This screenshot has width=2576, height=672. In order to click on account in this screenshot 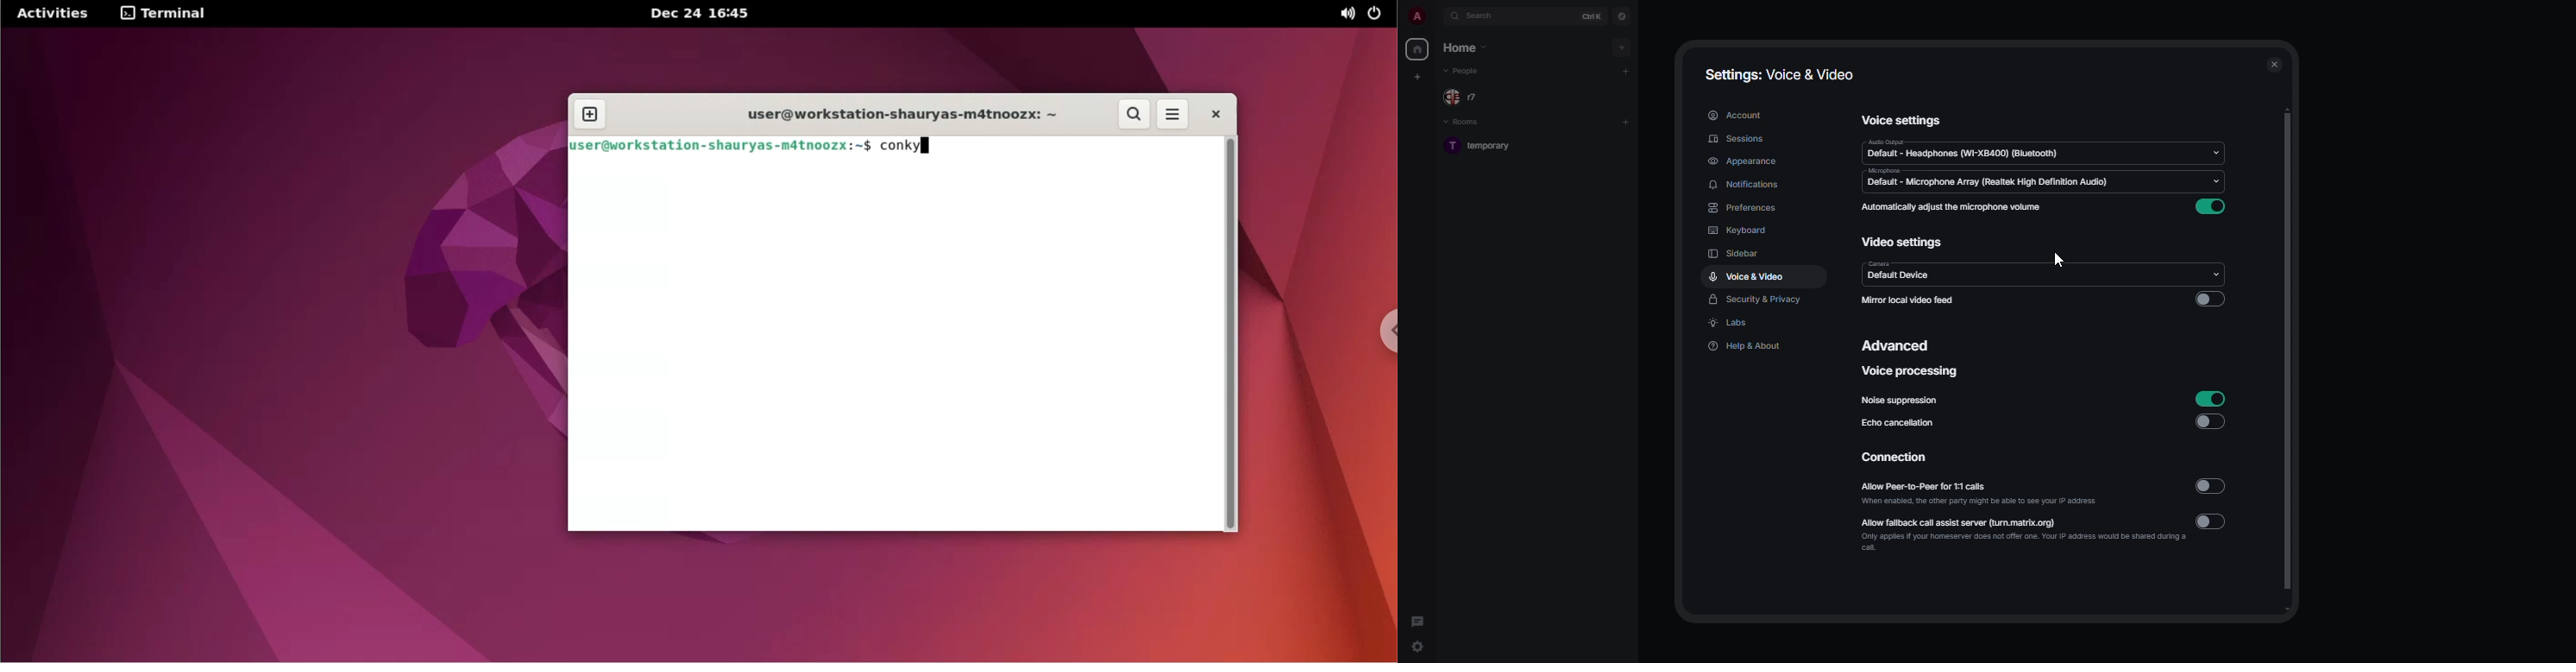, I will do `click(1736, 116)`.